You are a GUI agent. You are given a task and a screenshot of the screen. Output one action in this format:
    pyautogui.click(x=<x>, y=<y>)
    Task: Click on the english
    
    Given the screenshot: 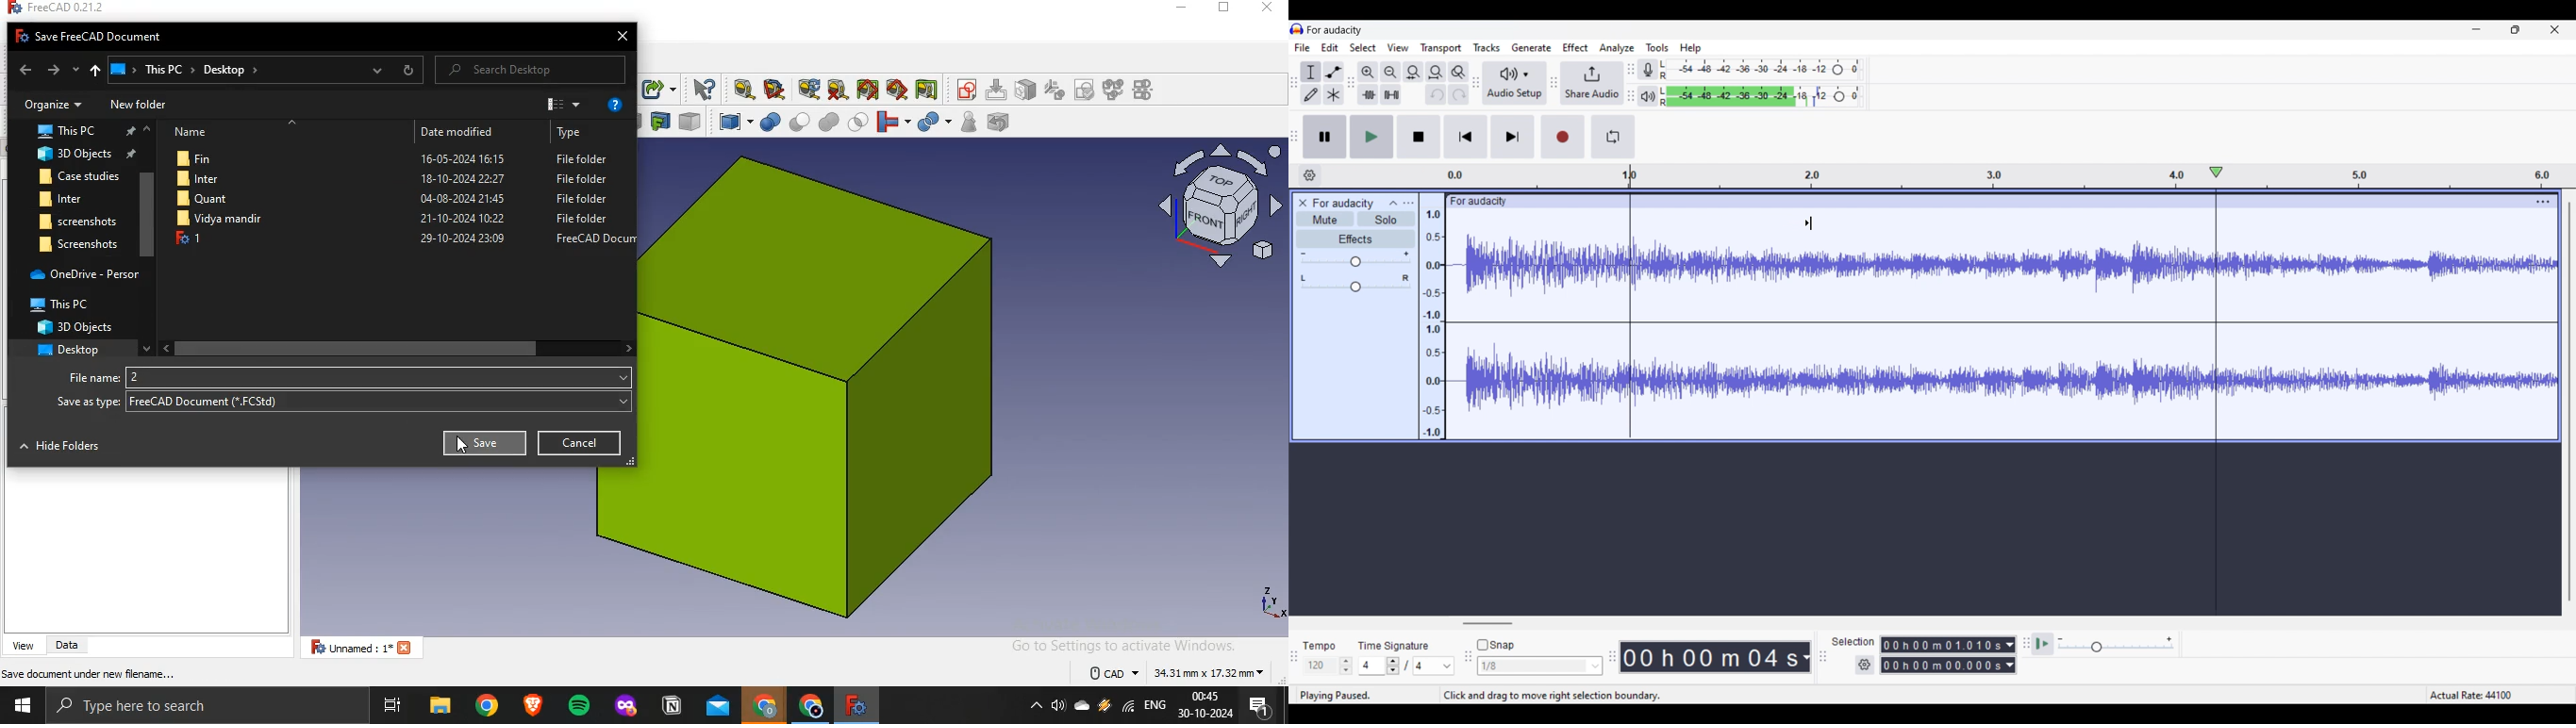 What is the action you would take?
    pyautogui.click(x=1157, y=708)
    